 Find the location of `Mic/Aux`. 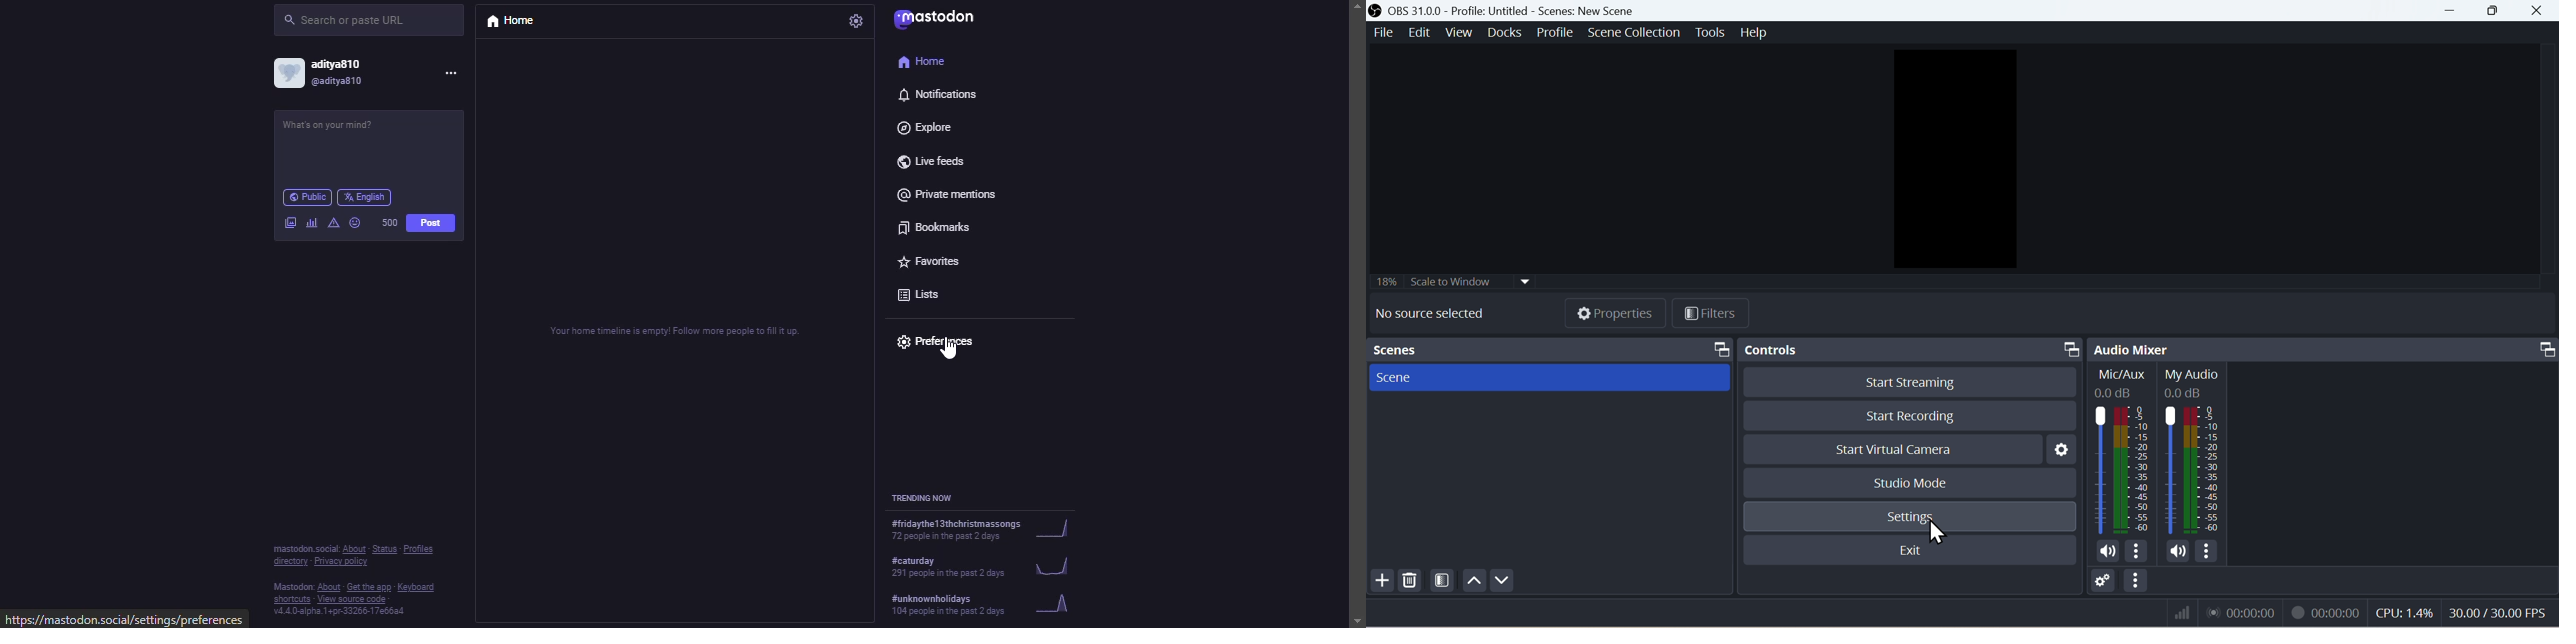

Mic/Aux is located at coordinates (2121, 374).